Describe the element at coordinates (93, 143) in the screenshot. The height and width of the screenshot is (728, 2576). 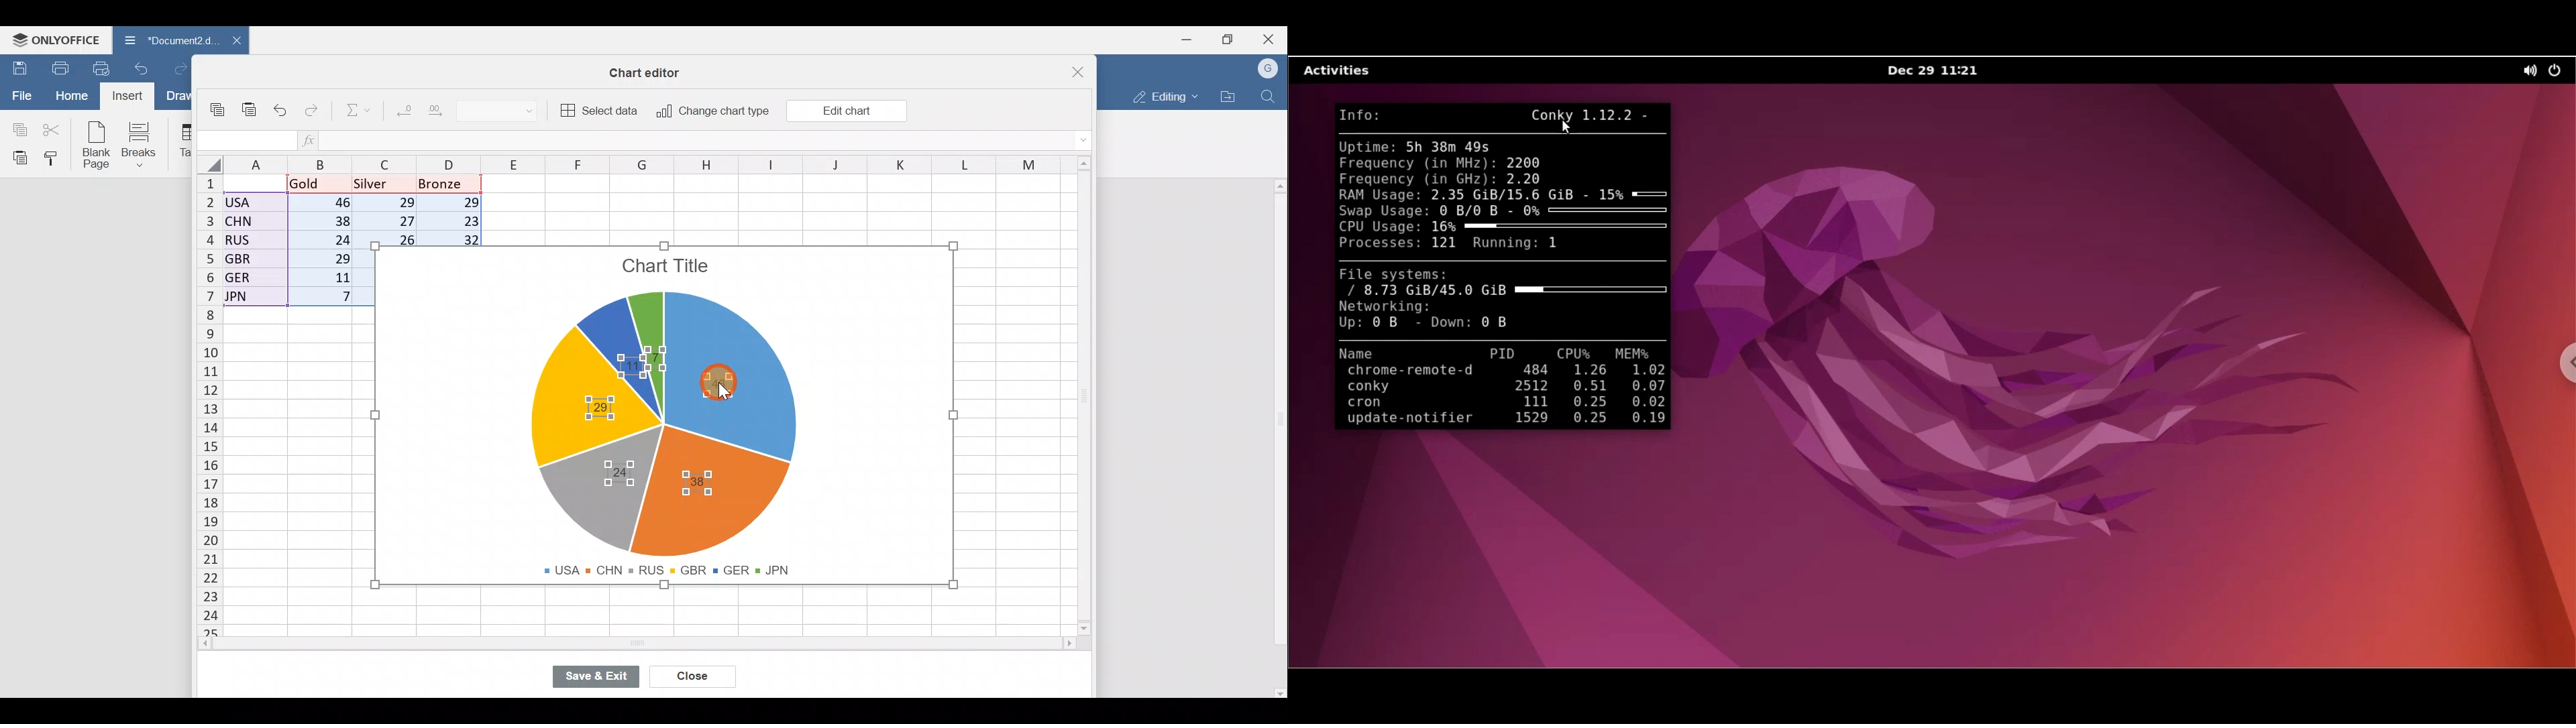
I see `Blank page` at that location.